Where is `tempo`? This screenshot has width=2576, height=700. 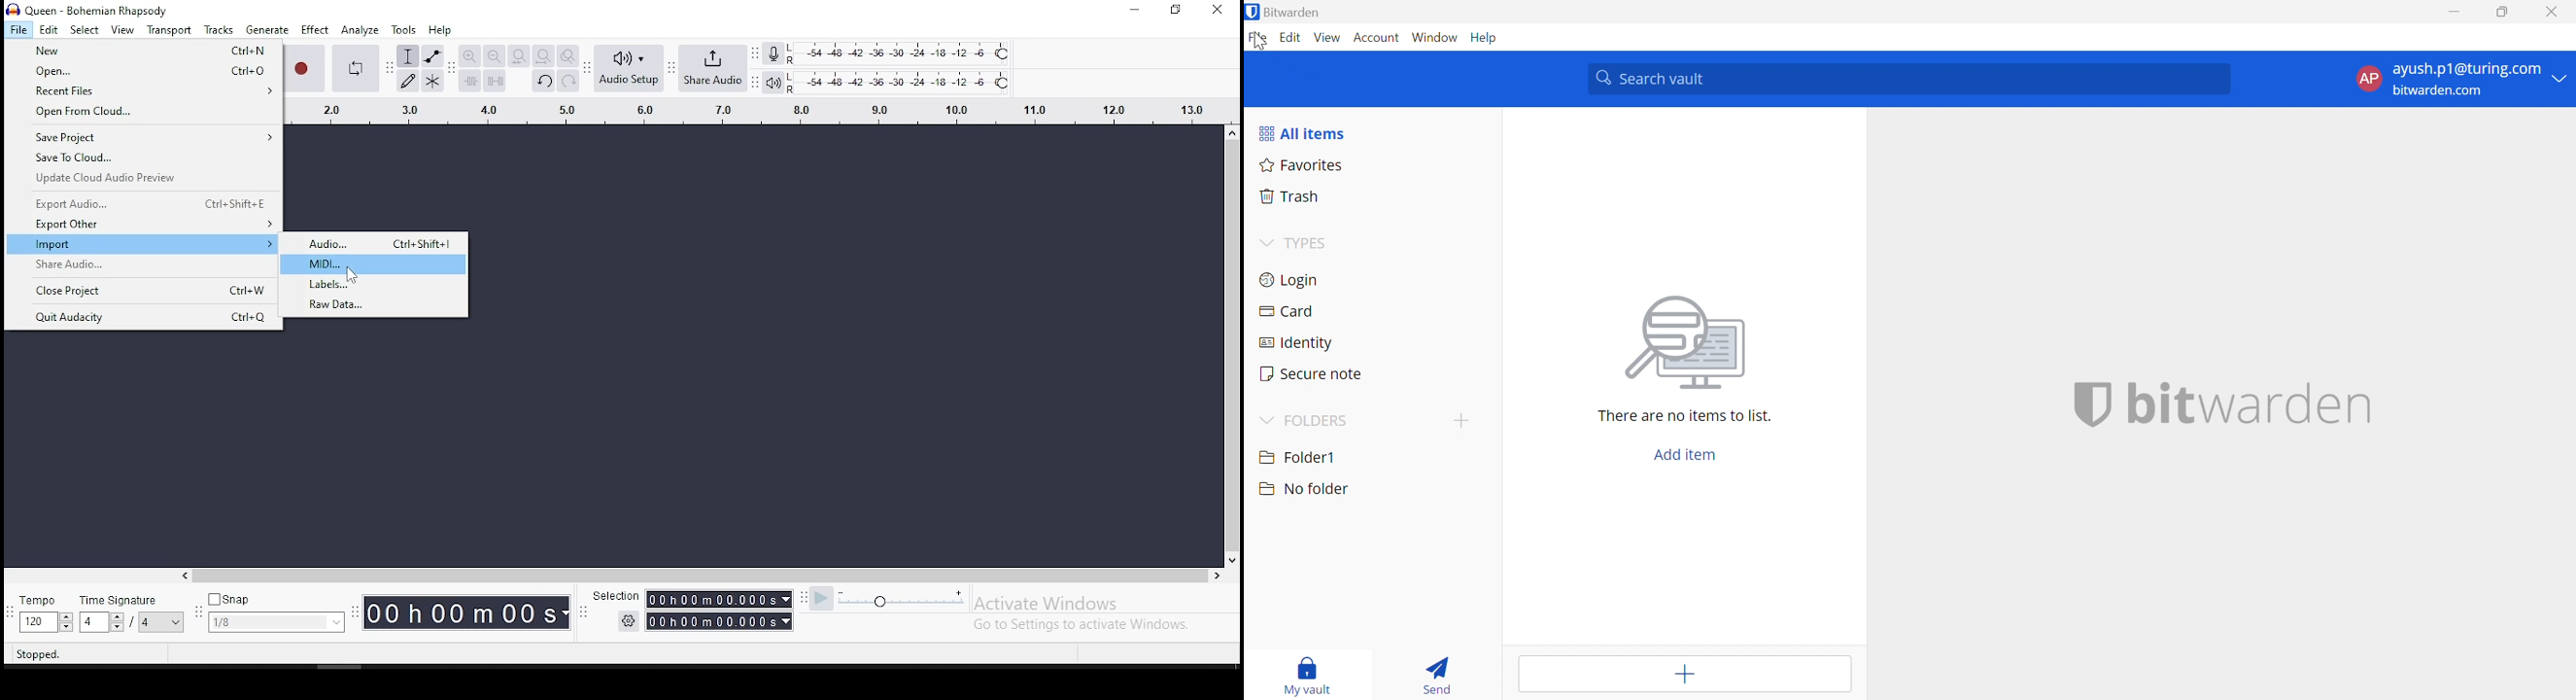
tempo is located at coordinates (46, 614).